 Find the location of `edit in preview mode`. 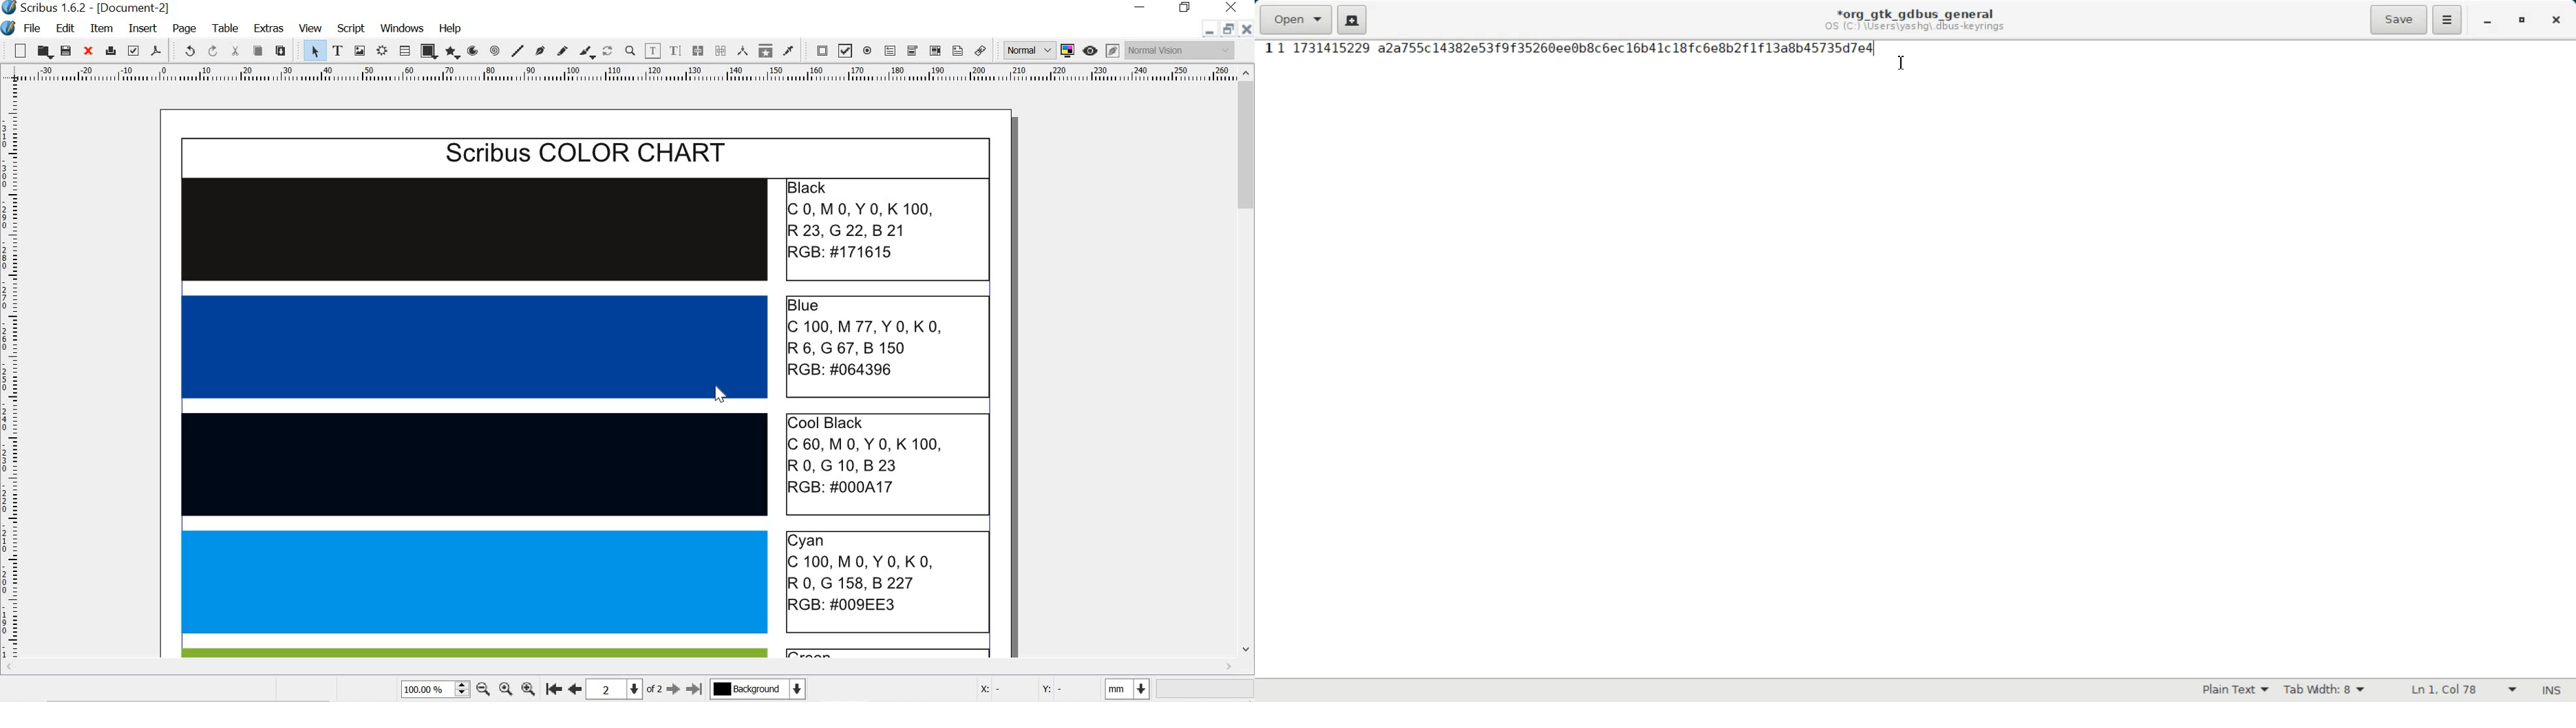

edit in preview mode is located at coordinates (1112, 50).